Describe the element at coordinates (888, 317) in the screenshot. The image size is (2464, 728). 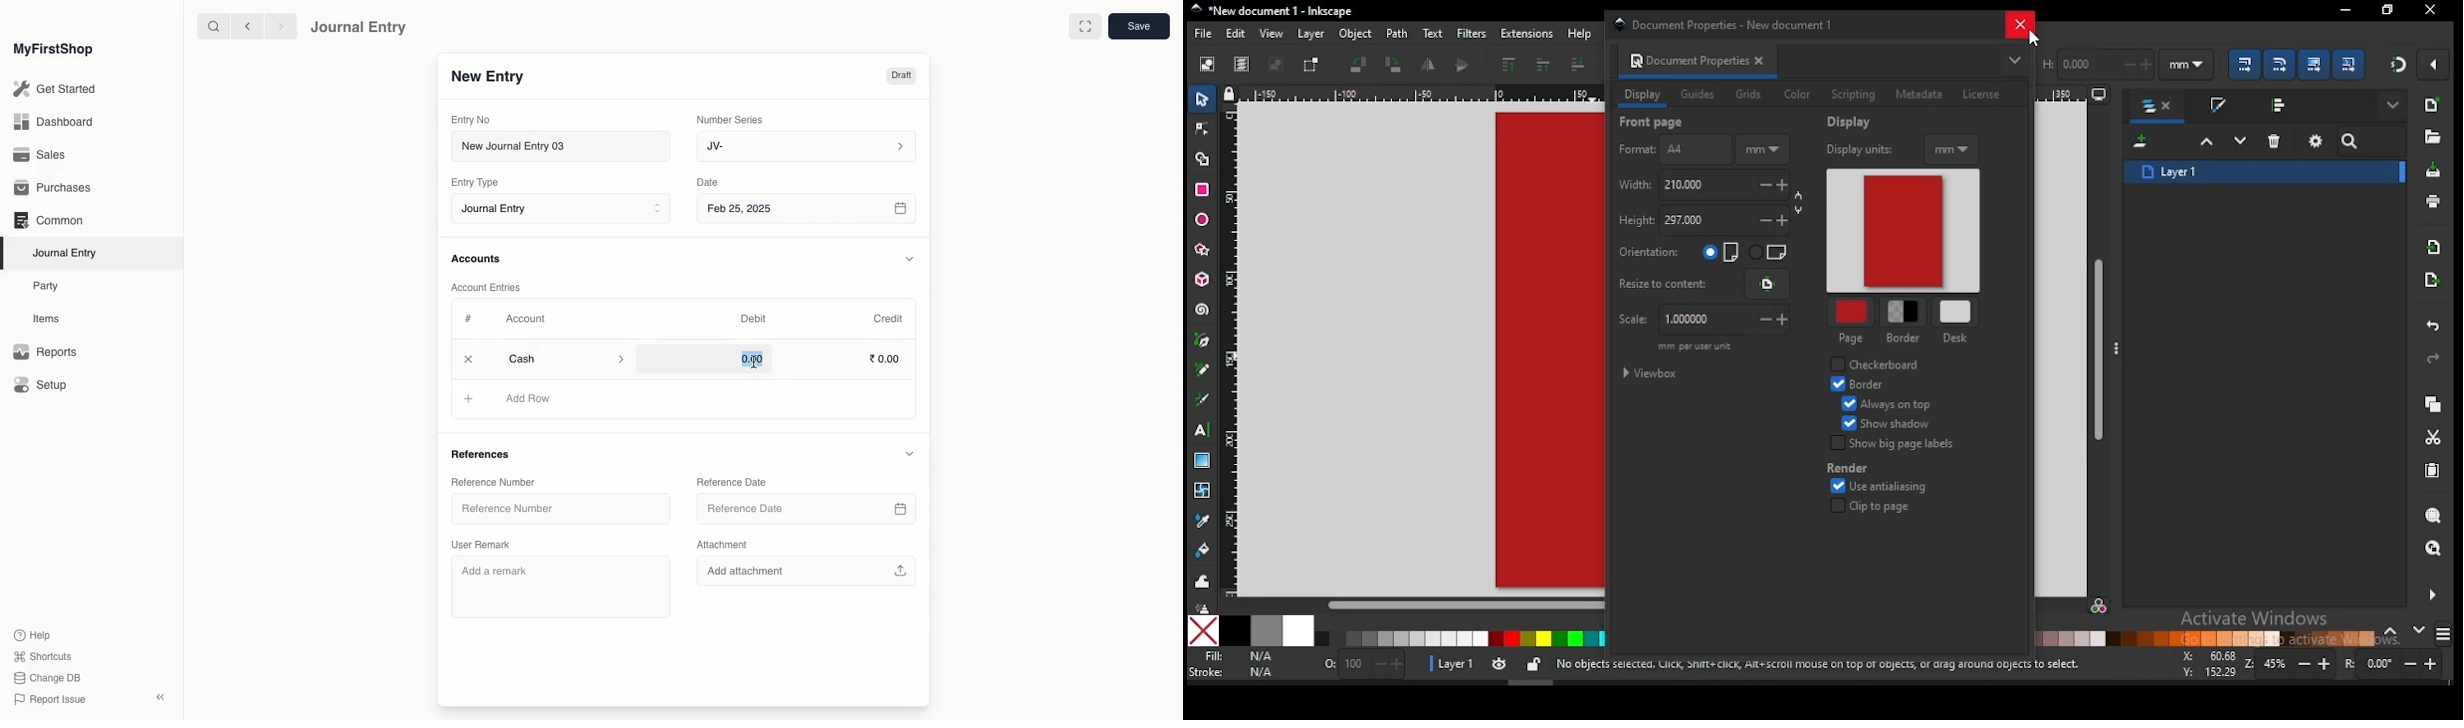
I see `Credit` at that location.